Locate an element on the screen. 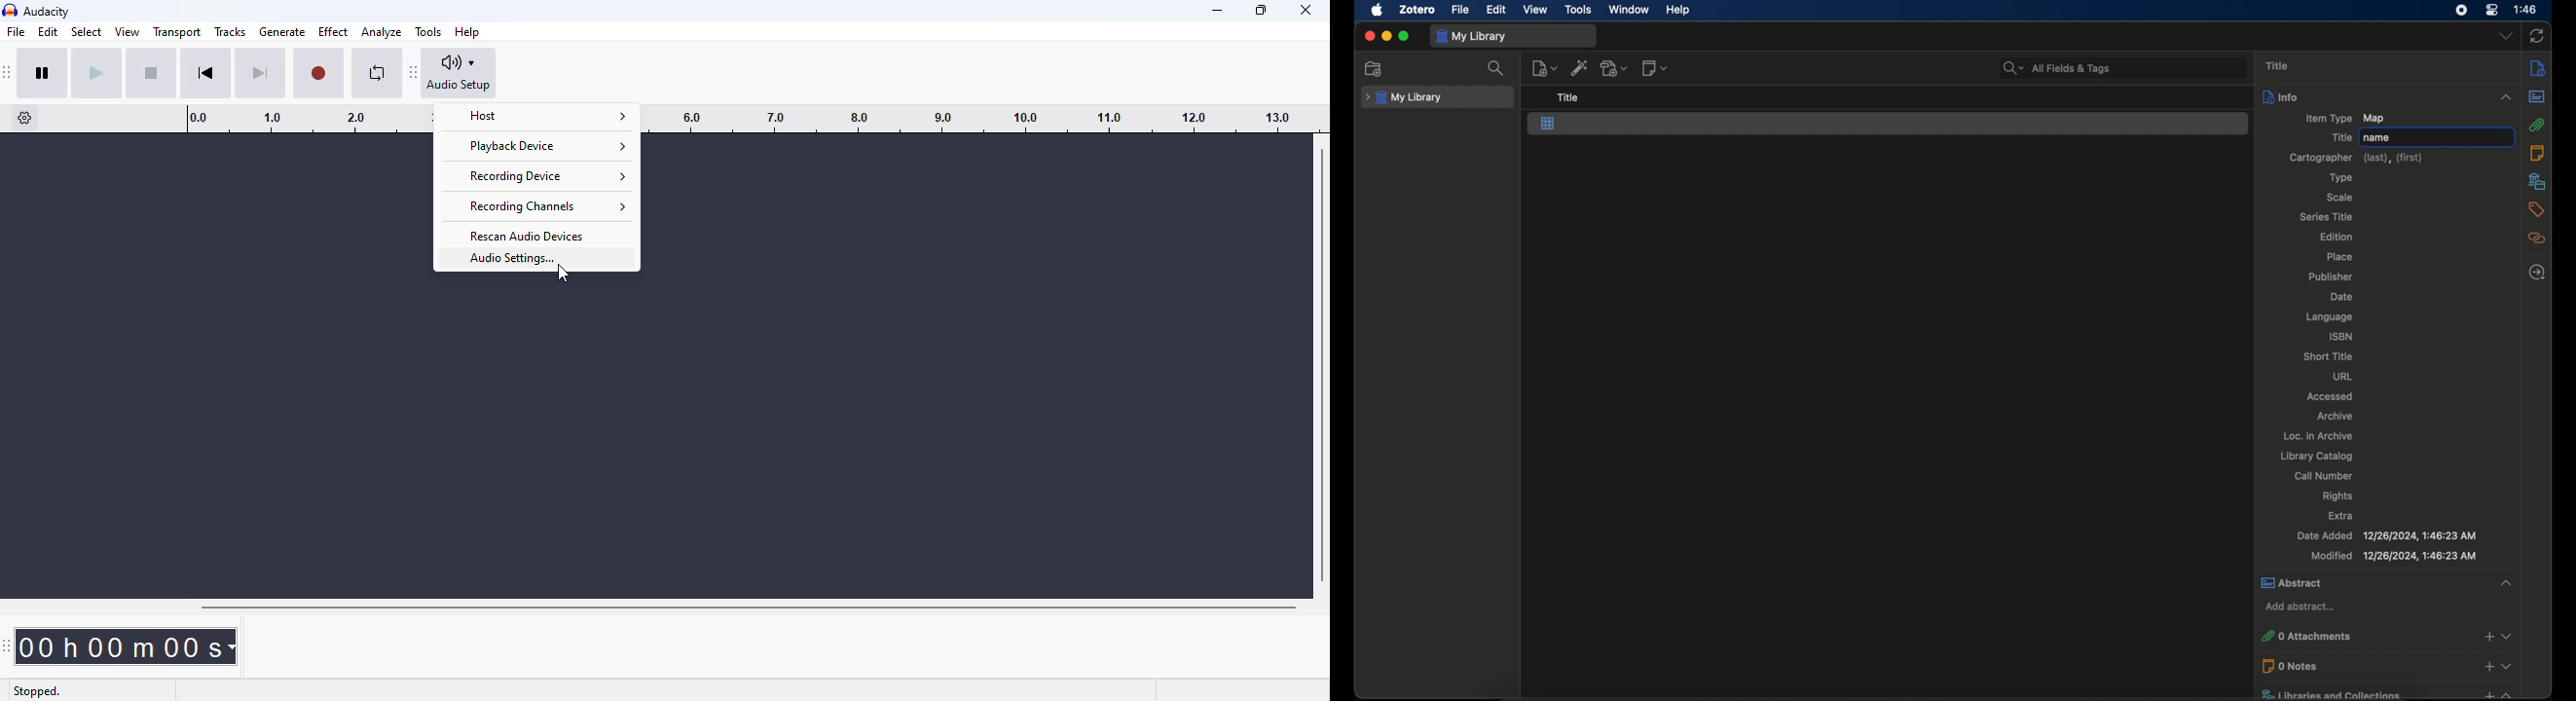 The image size is (2576, 728). skip to end is located at coordinates (259, 74).